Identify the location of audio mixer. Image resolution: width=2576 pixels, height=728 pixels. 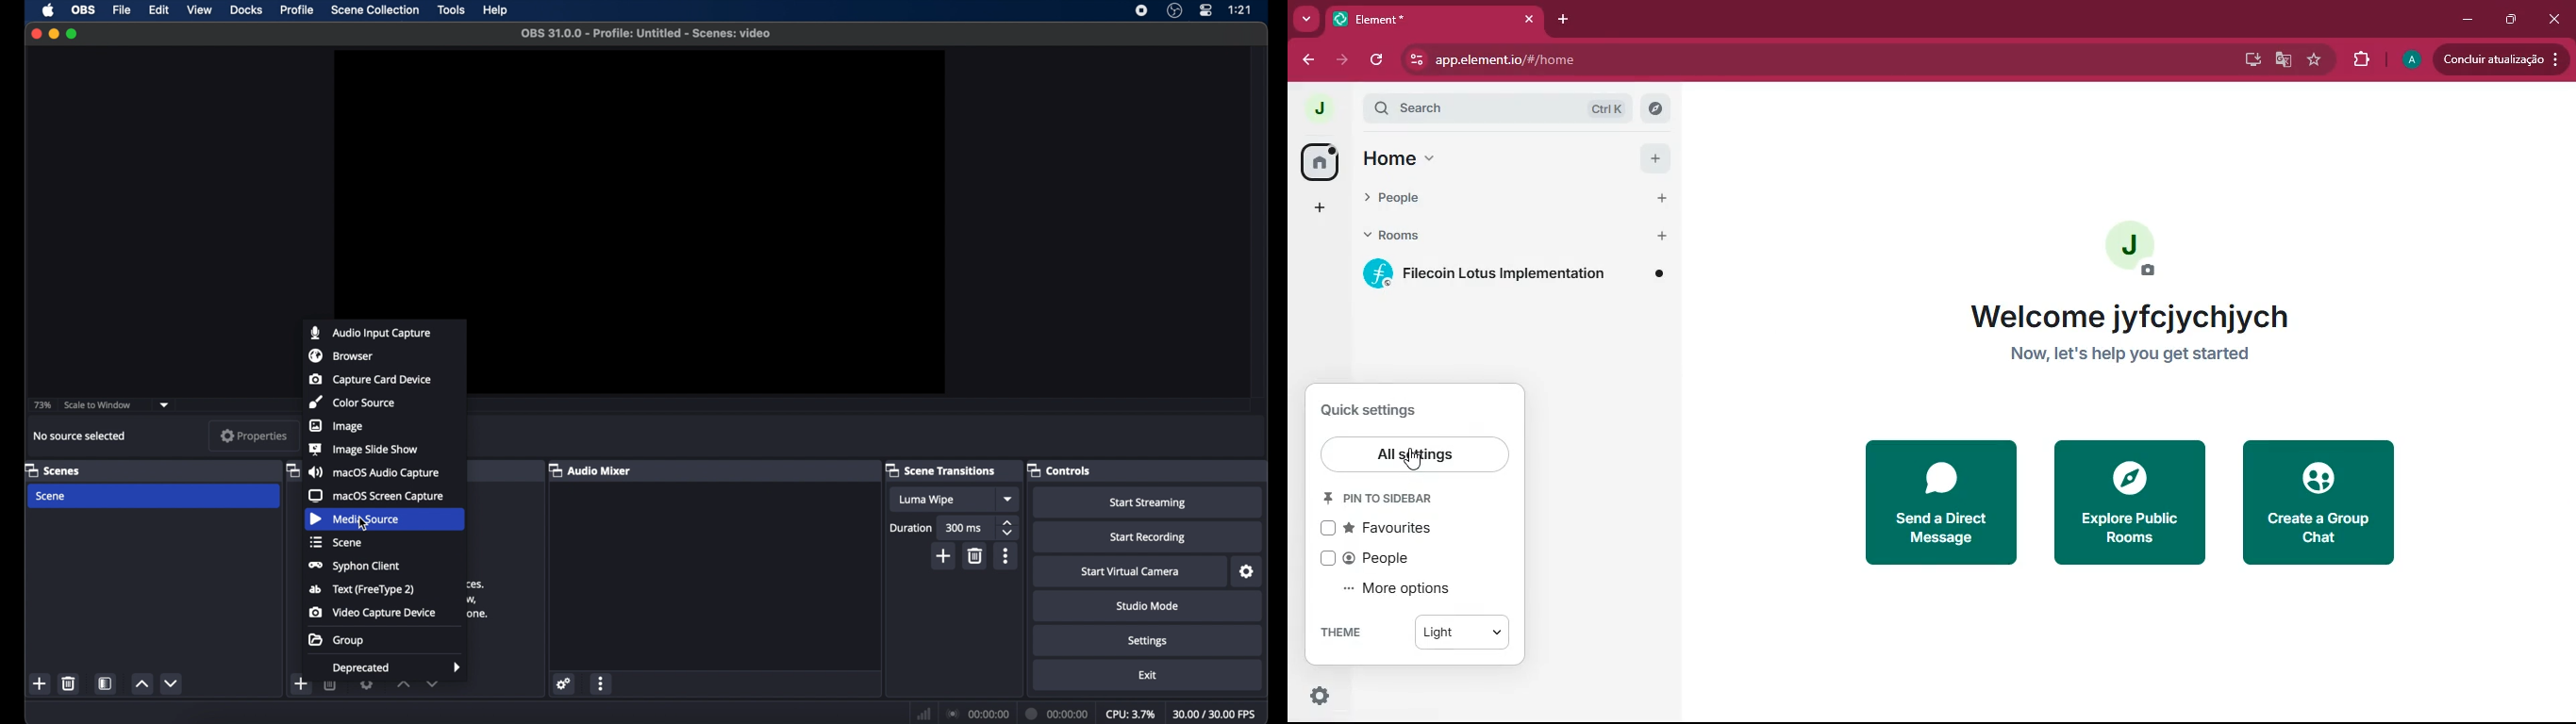
(591, 471).